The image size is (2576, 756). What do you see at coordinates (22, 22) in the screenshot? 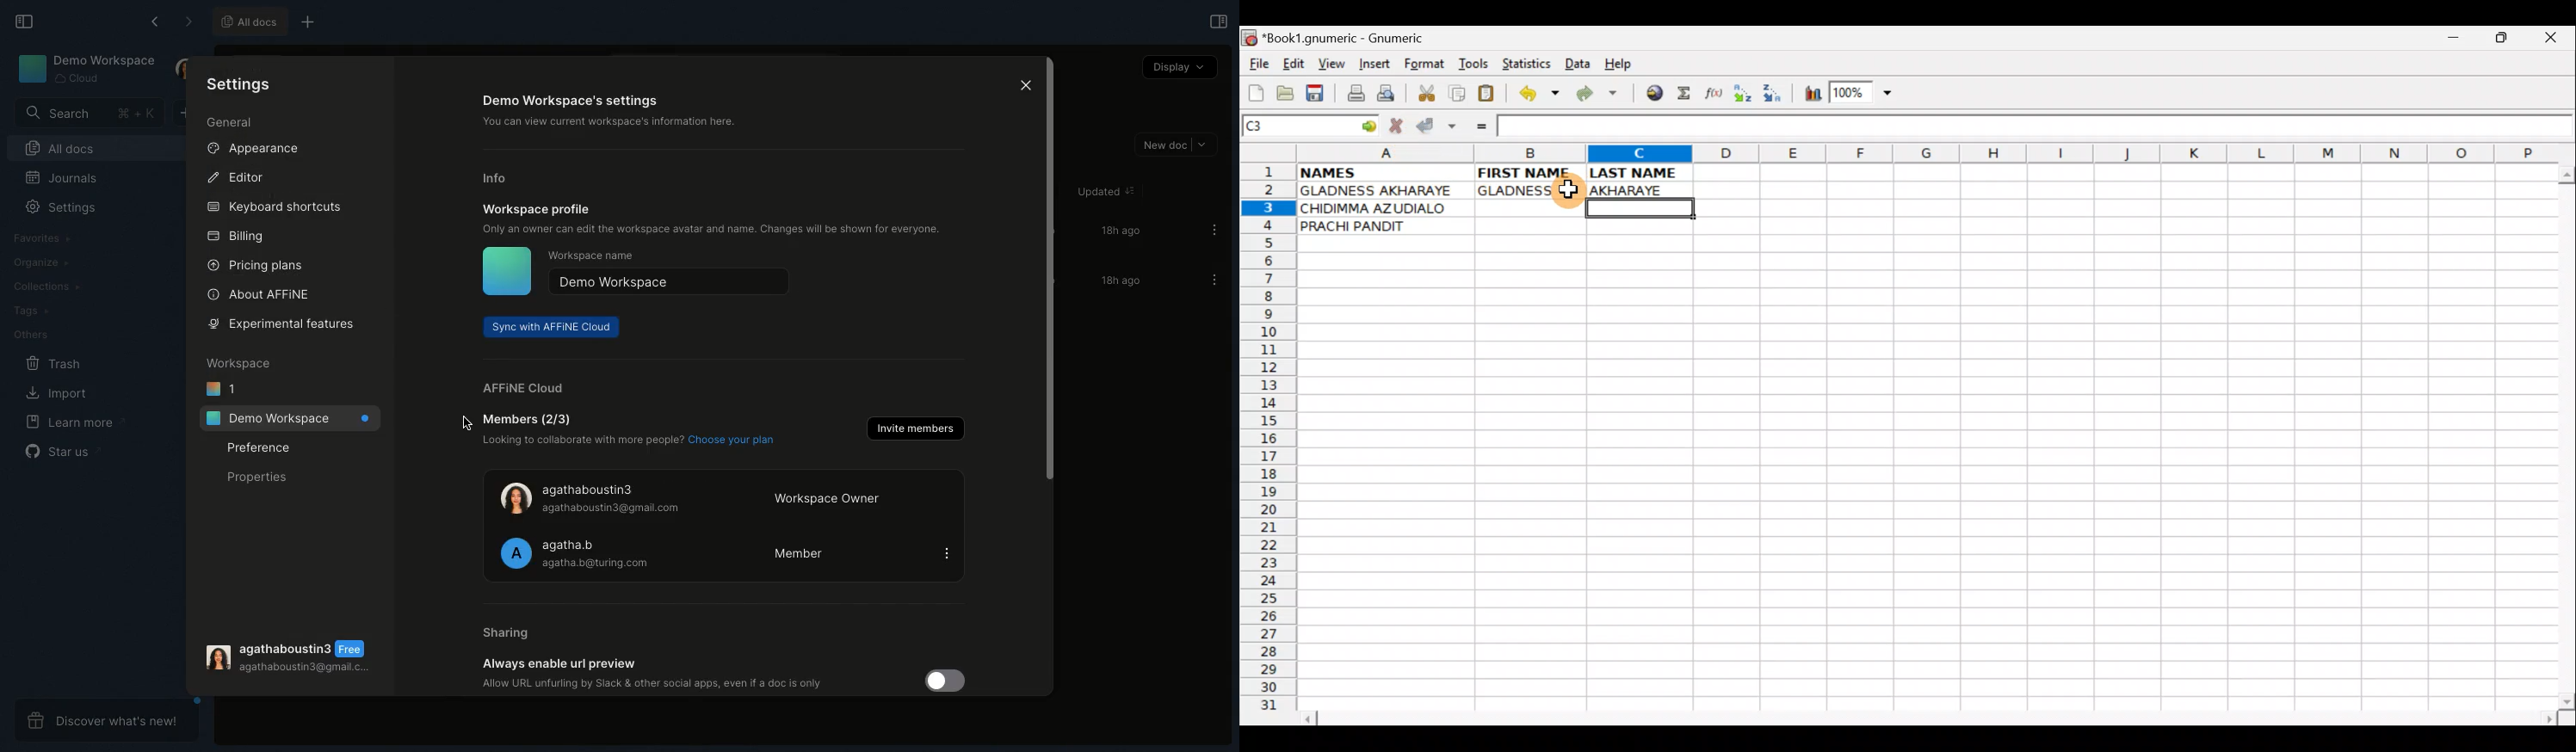
I see `Collapse sidebar` at bounding box center [22, 22].